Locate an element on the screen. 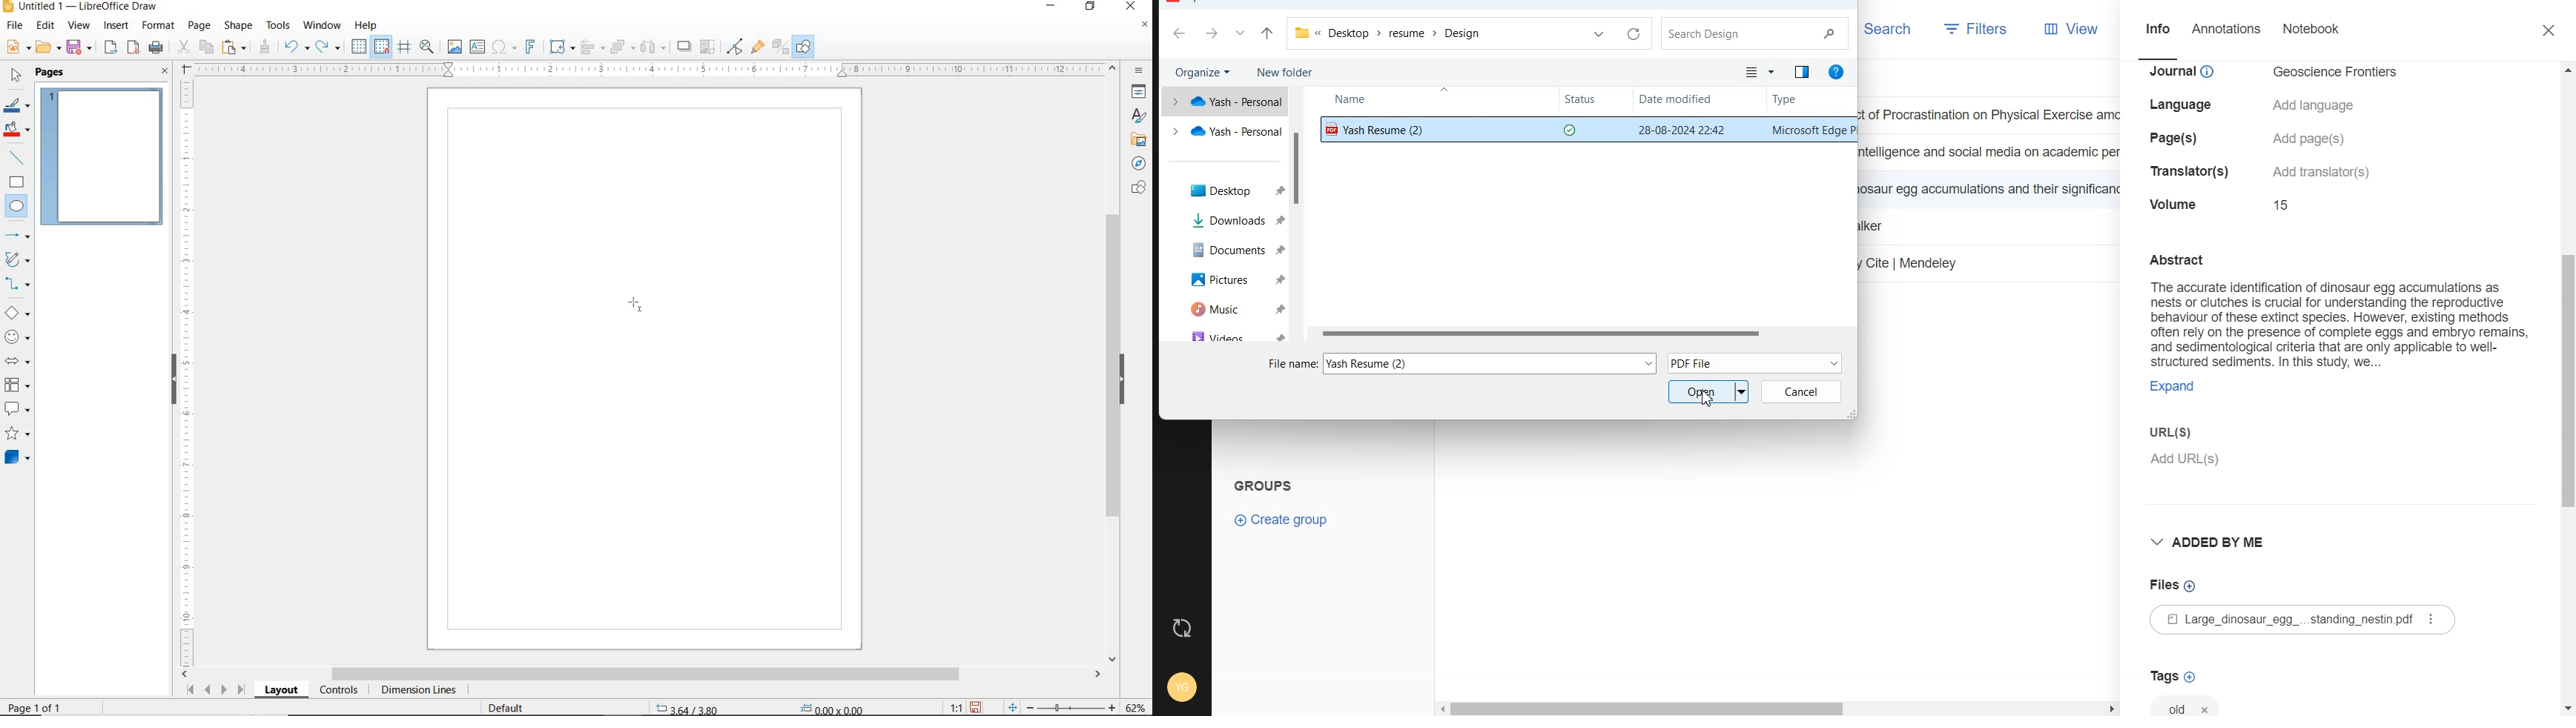  Auto Sync is located at coordinates (1182, 628).